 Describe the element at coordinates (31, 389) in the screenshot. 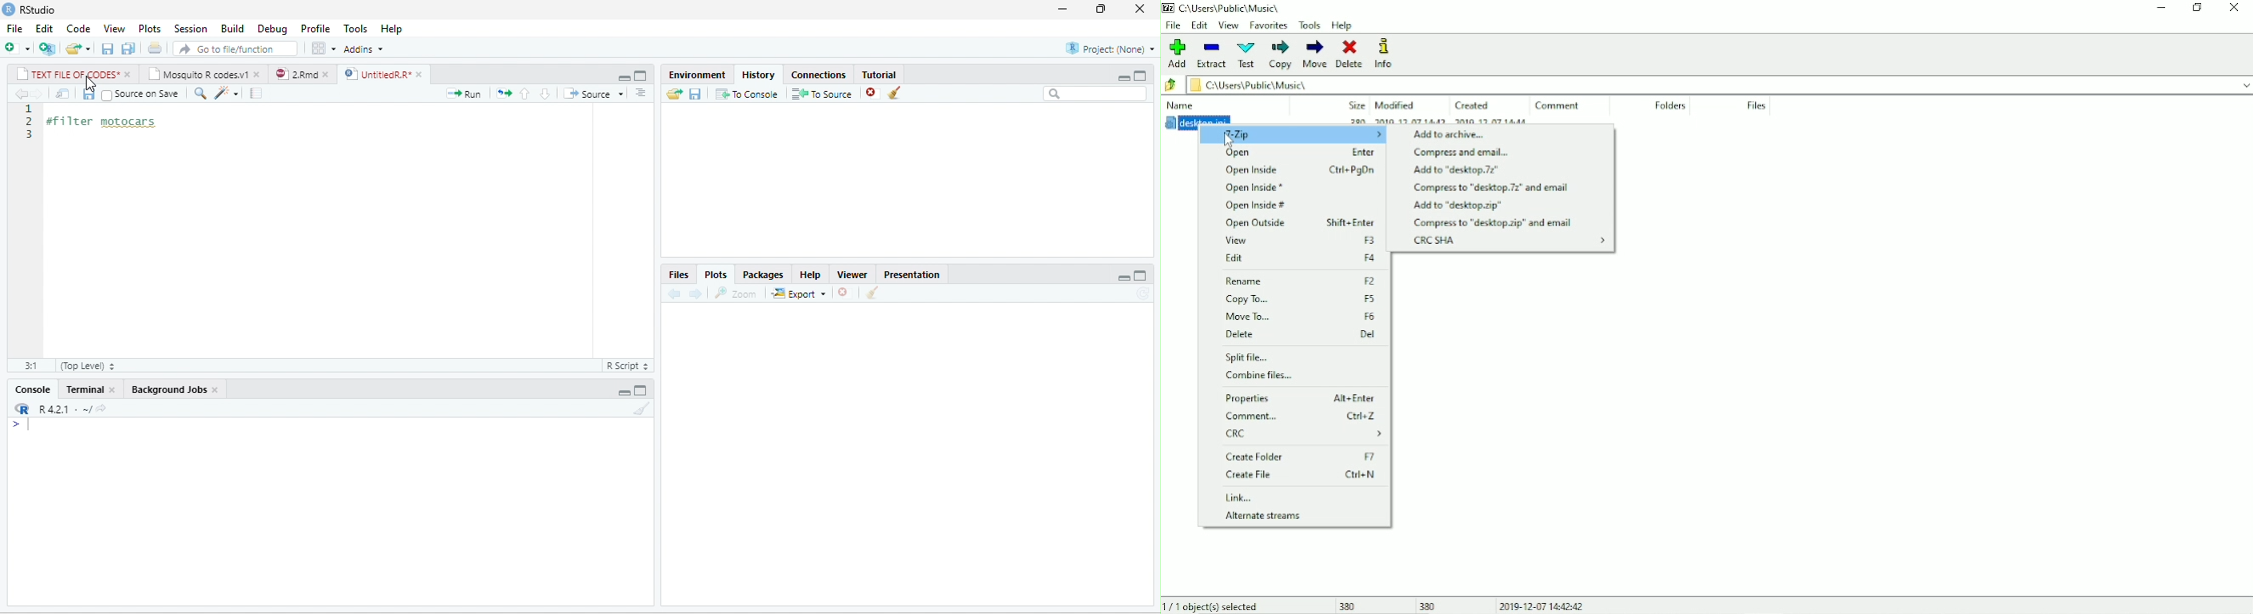

I see `Console` at that location.